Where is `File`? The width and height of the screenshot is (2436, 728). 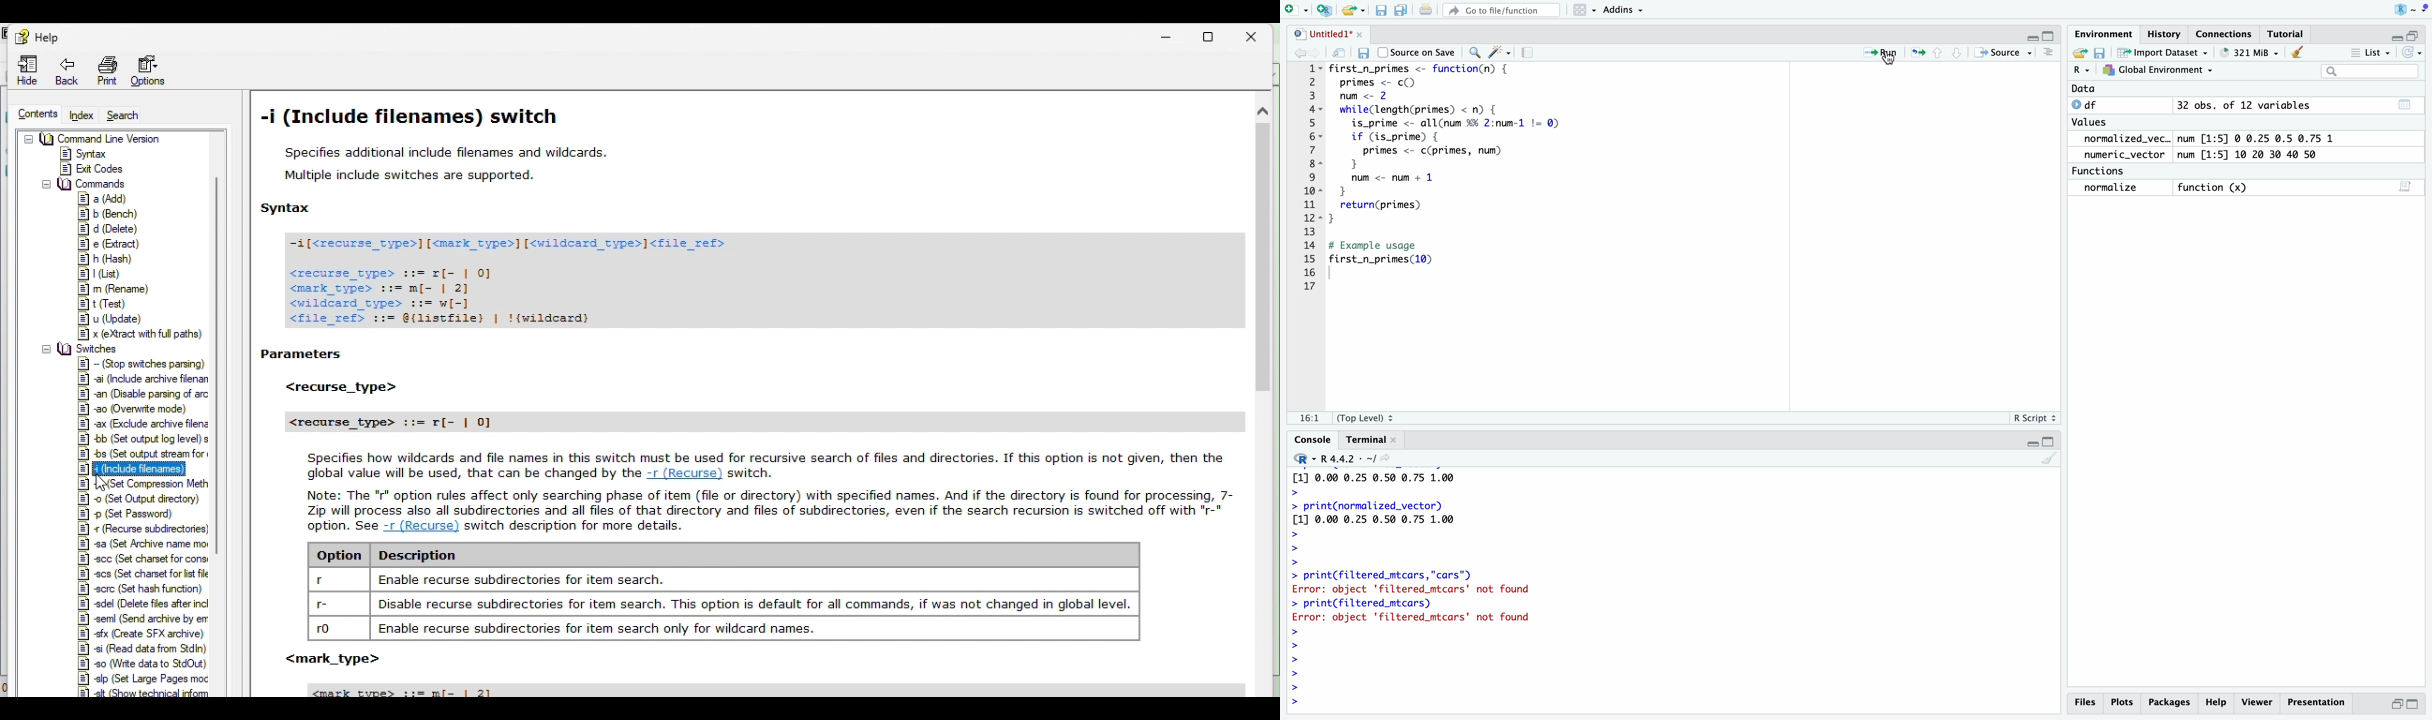 File is located at coordinates (1378, 11).